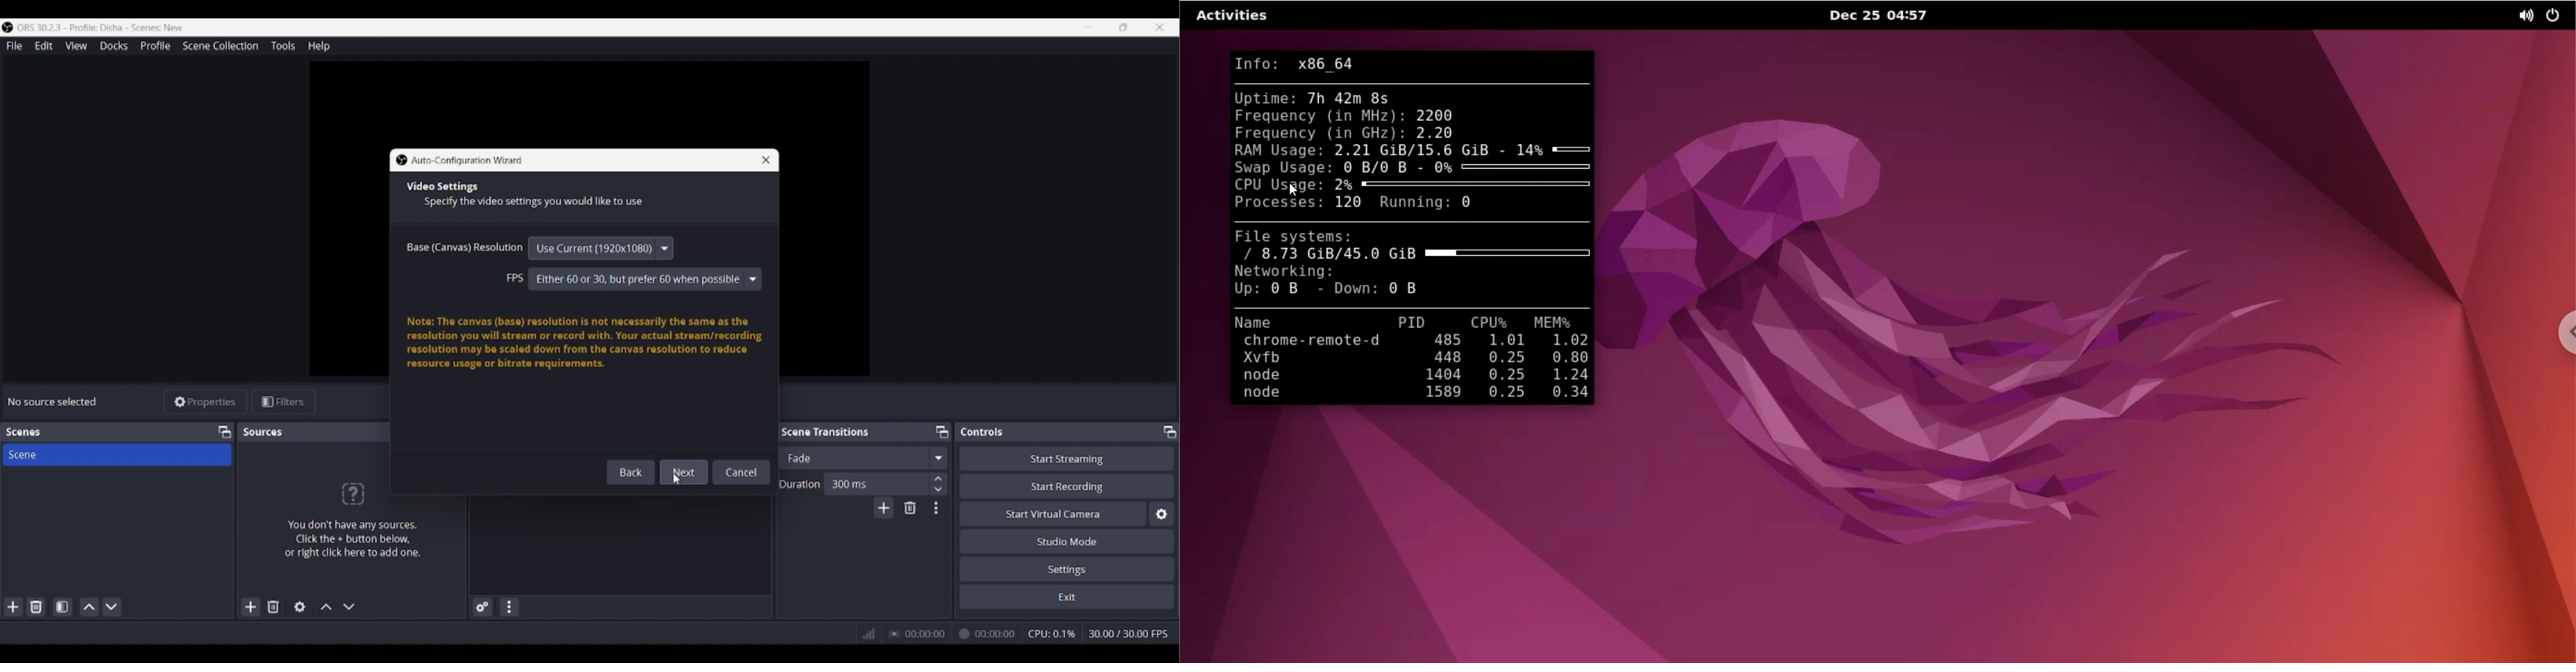 This screenshot has width=2576, height=672. What do you see at coordinates (1068, 458) in the screenshot?
I see `Start streaming` at bounding box center [1068, 458].